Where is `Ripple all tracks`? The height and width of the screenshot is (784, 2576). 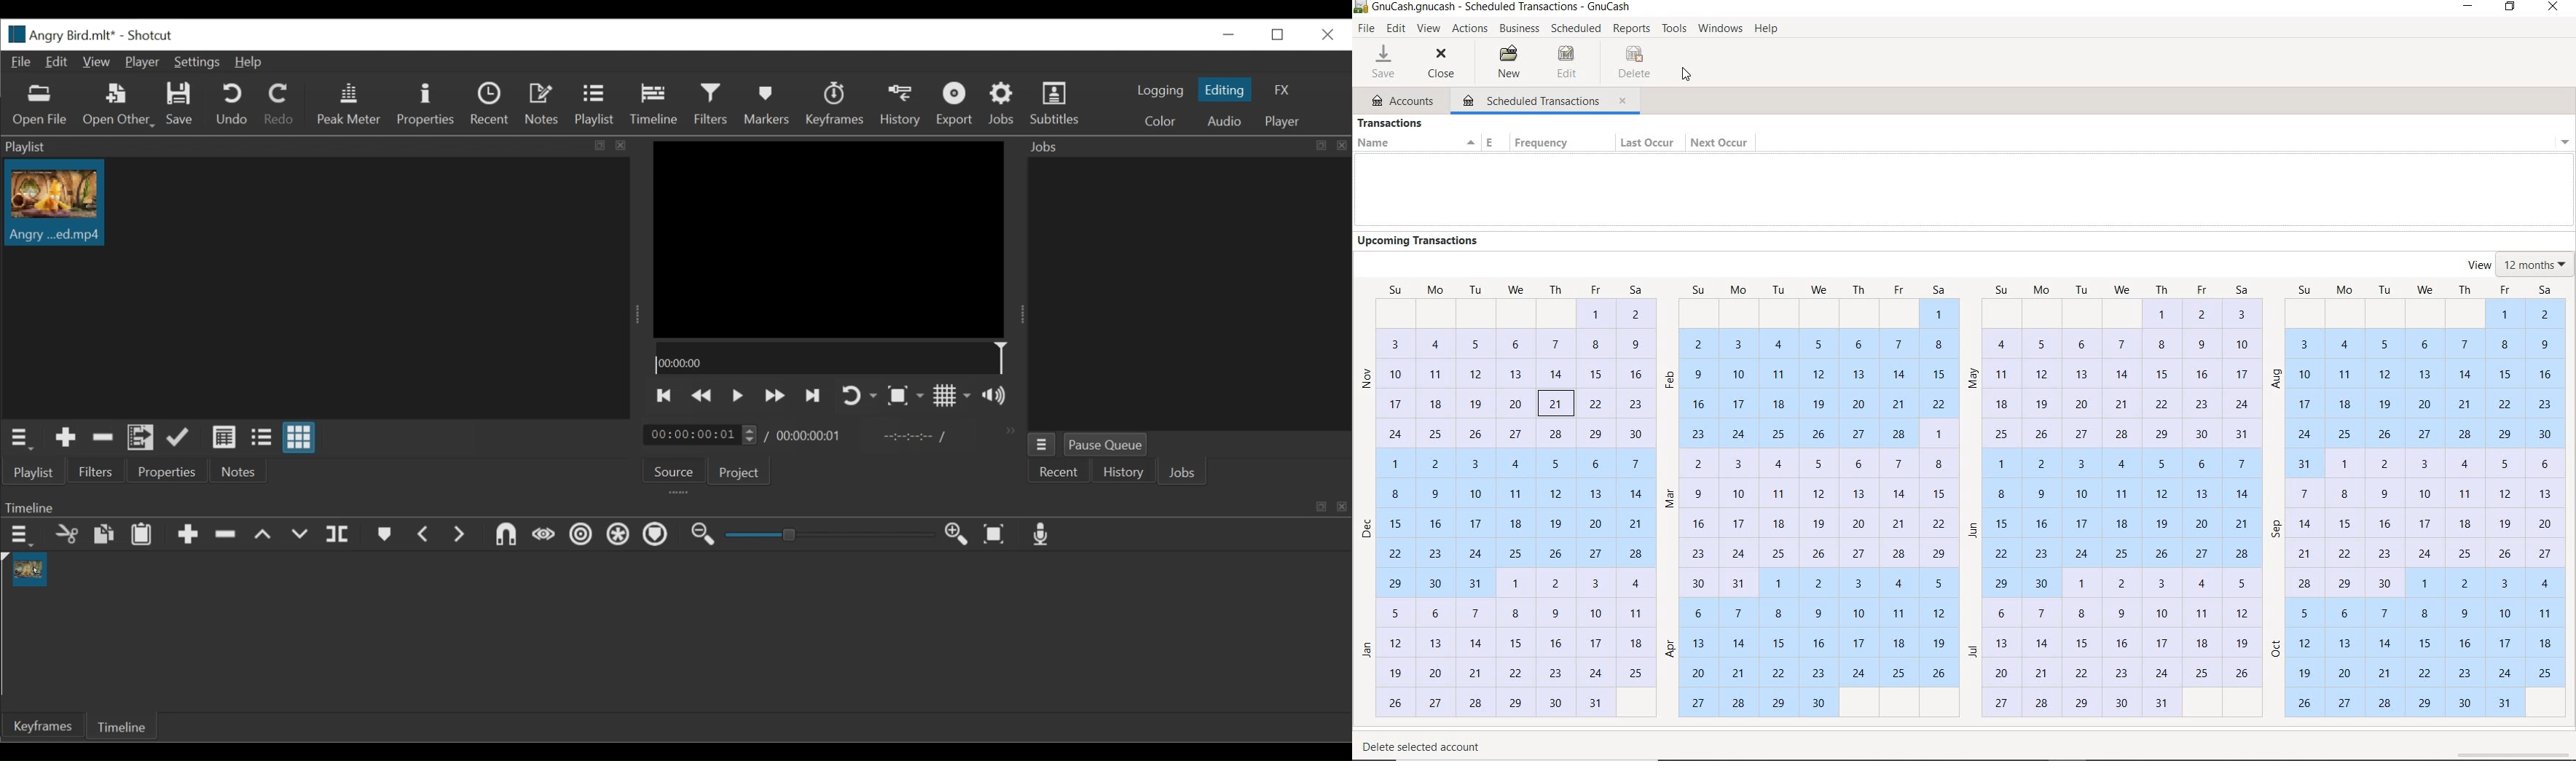 Ripple all tracks is located at coordinates (619, 536).